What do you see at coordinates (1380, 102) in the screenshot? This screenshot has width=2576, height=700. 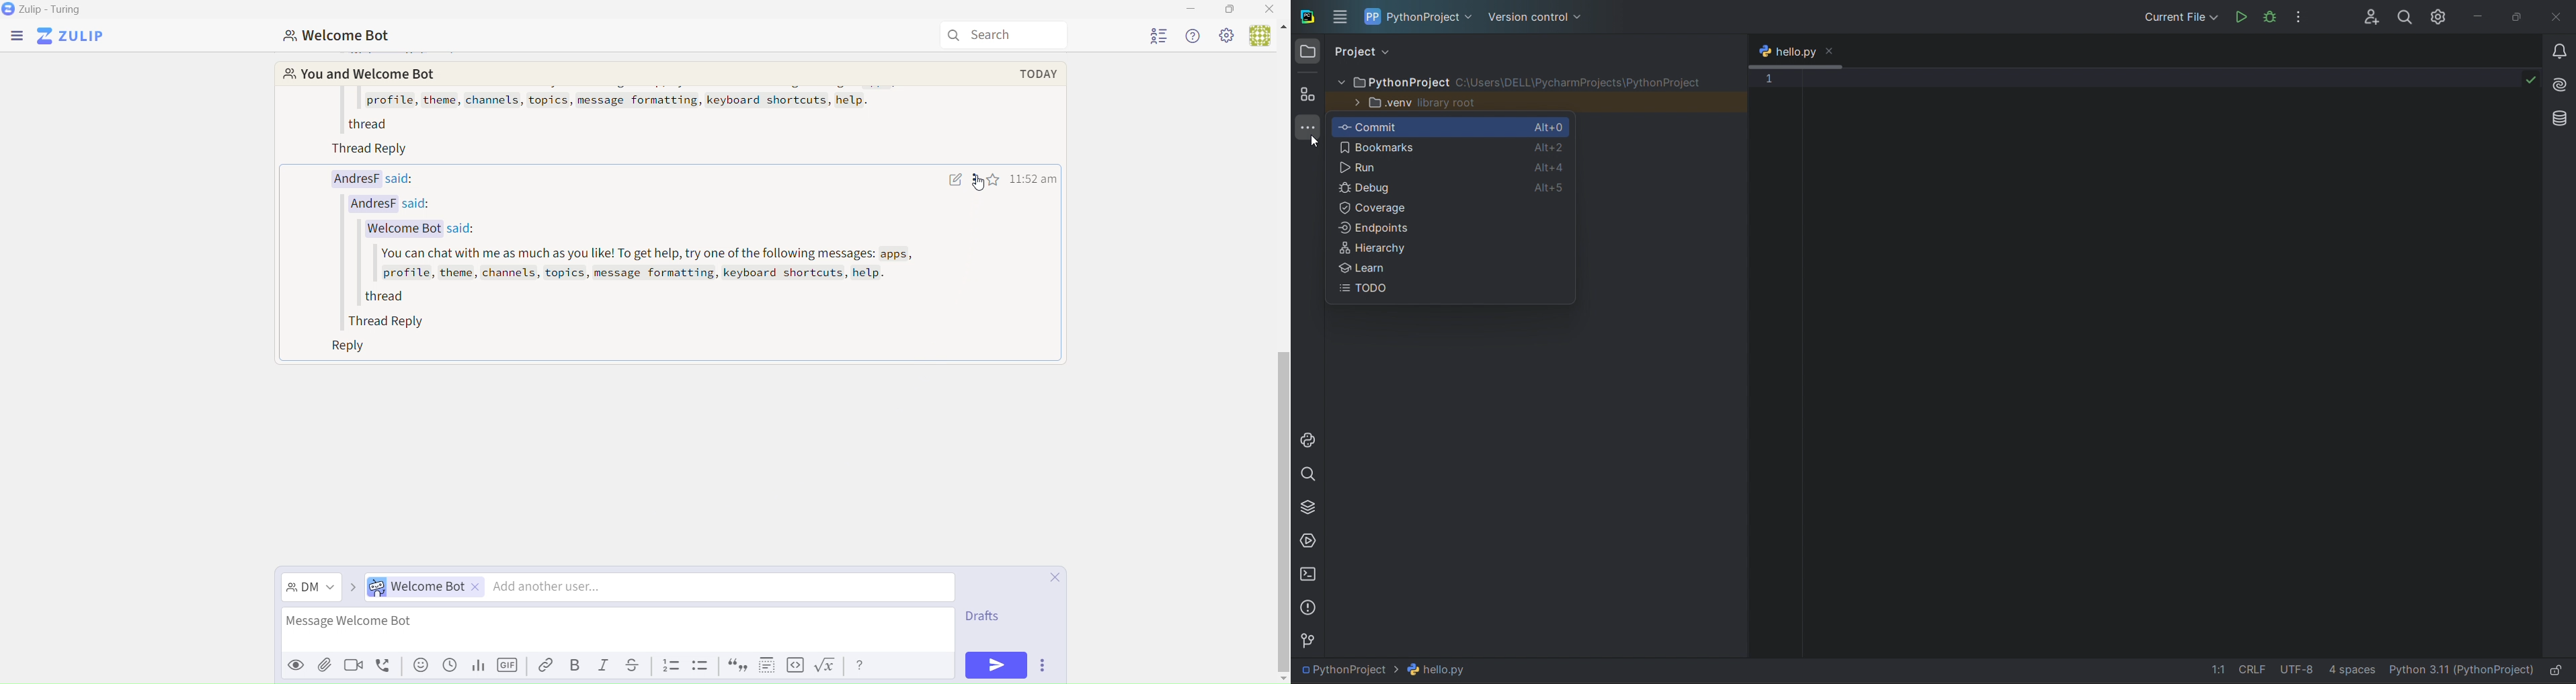 I see `.venv` at bounding box center [1380, 102].